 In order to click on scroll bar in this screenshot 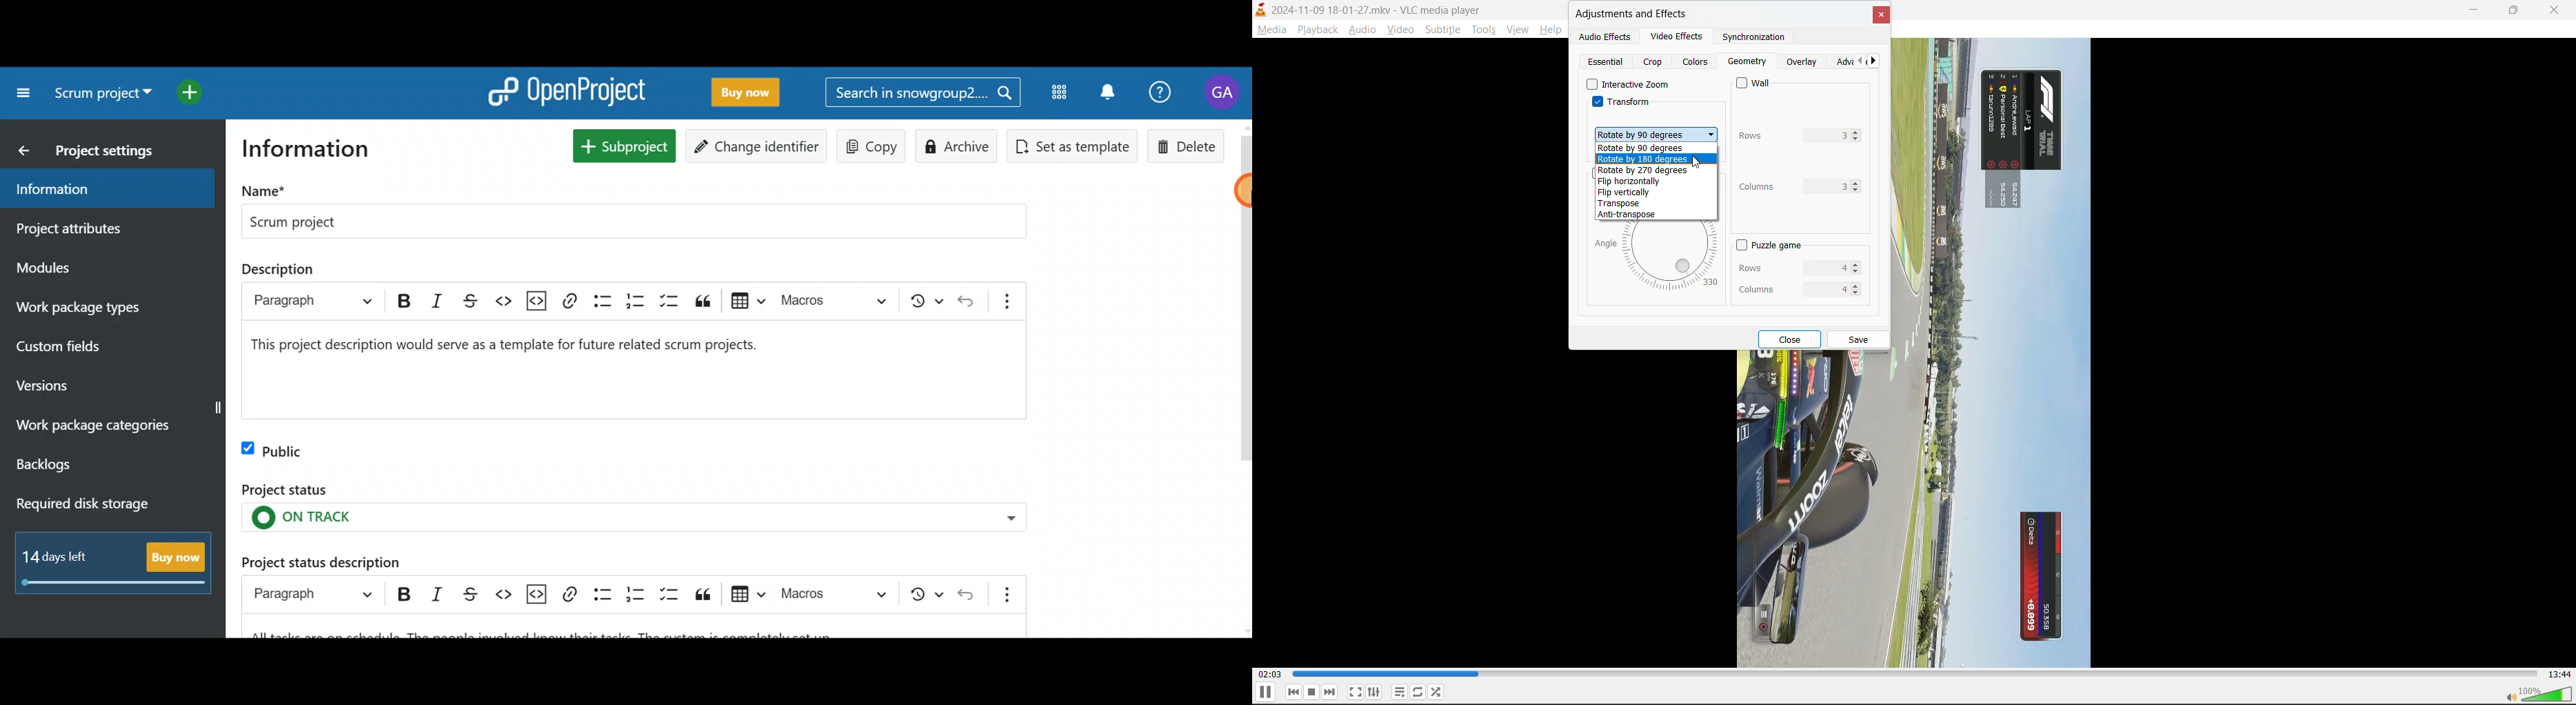, I will do `click(1248, 379)`.